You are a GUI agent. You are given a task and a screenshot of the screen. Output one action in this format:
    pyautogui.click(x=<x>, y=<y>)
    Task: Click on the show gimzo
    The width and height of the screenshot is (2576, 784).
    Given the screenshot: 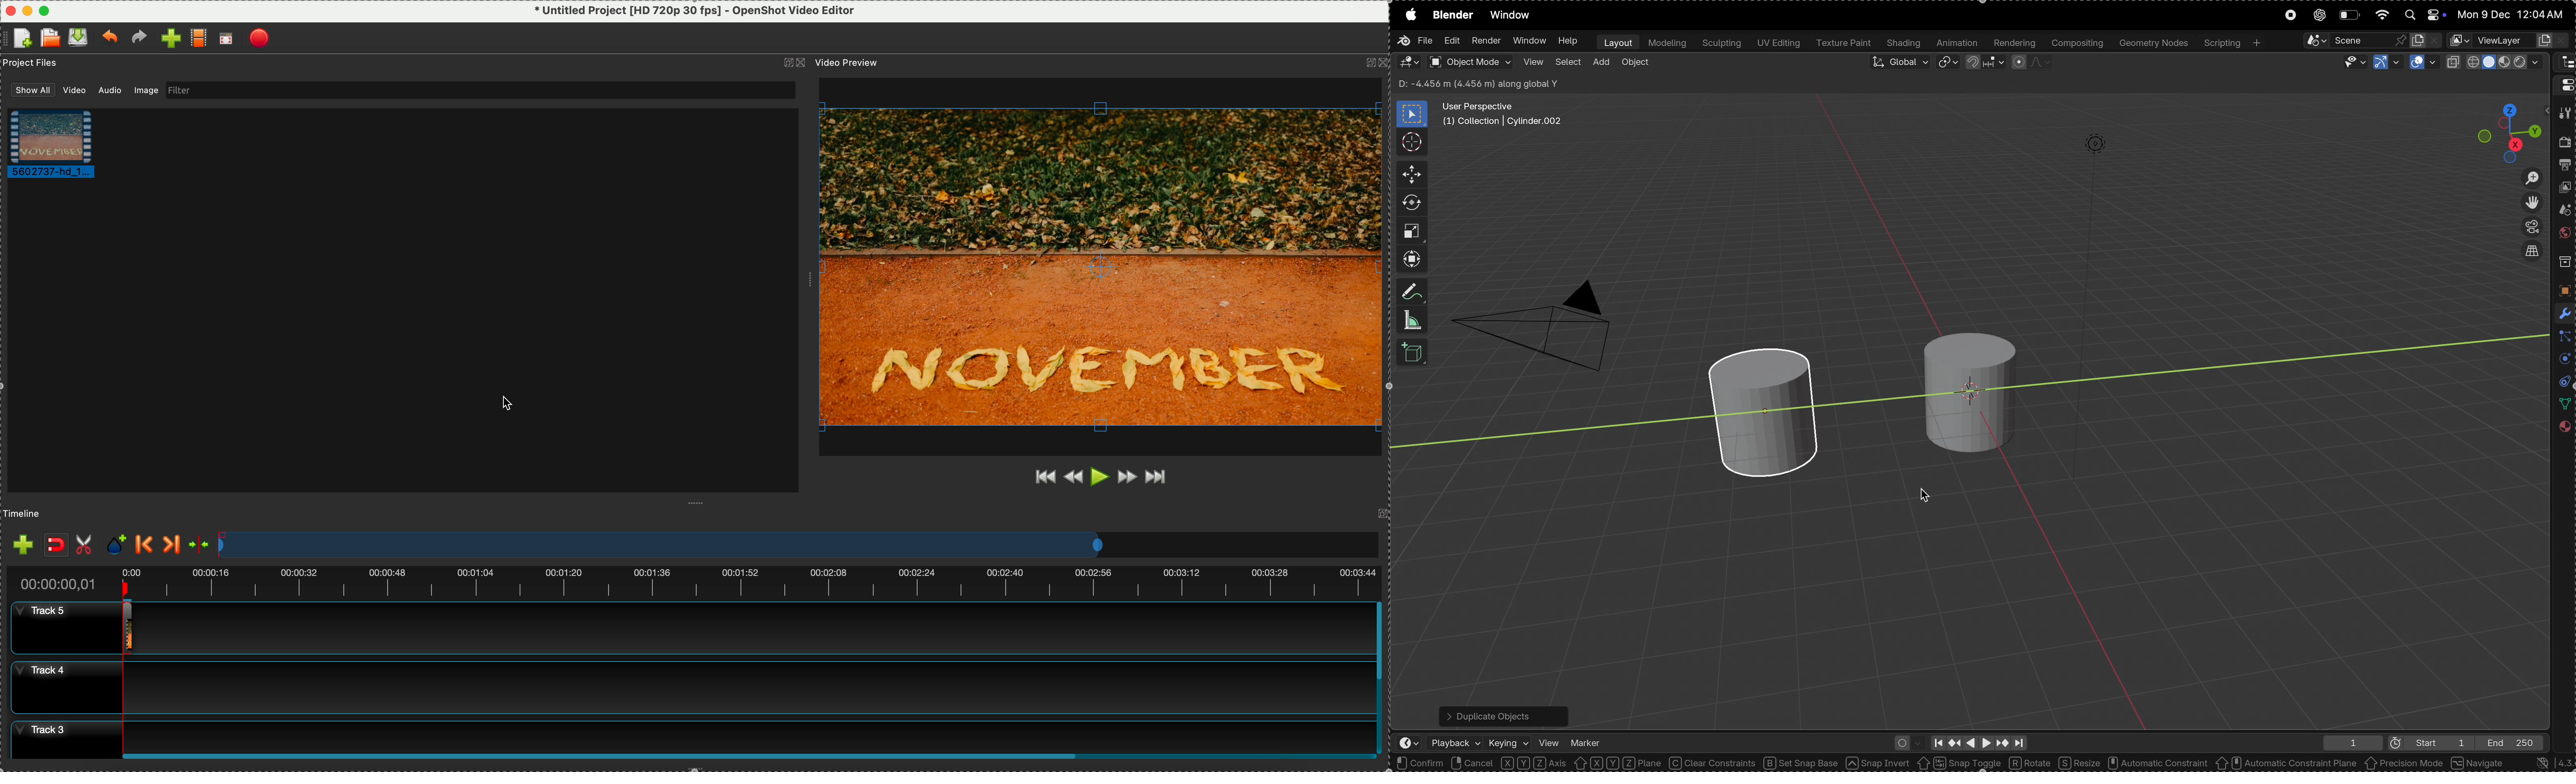 What is the action you would take?
    pyautogui.click(x=2385, y=63)
    